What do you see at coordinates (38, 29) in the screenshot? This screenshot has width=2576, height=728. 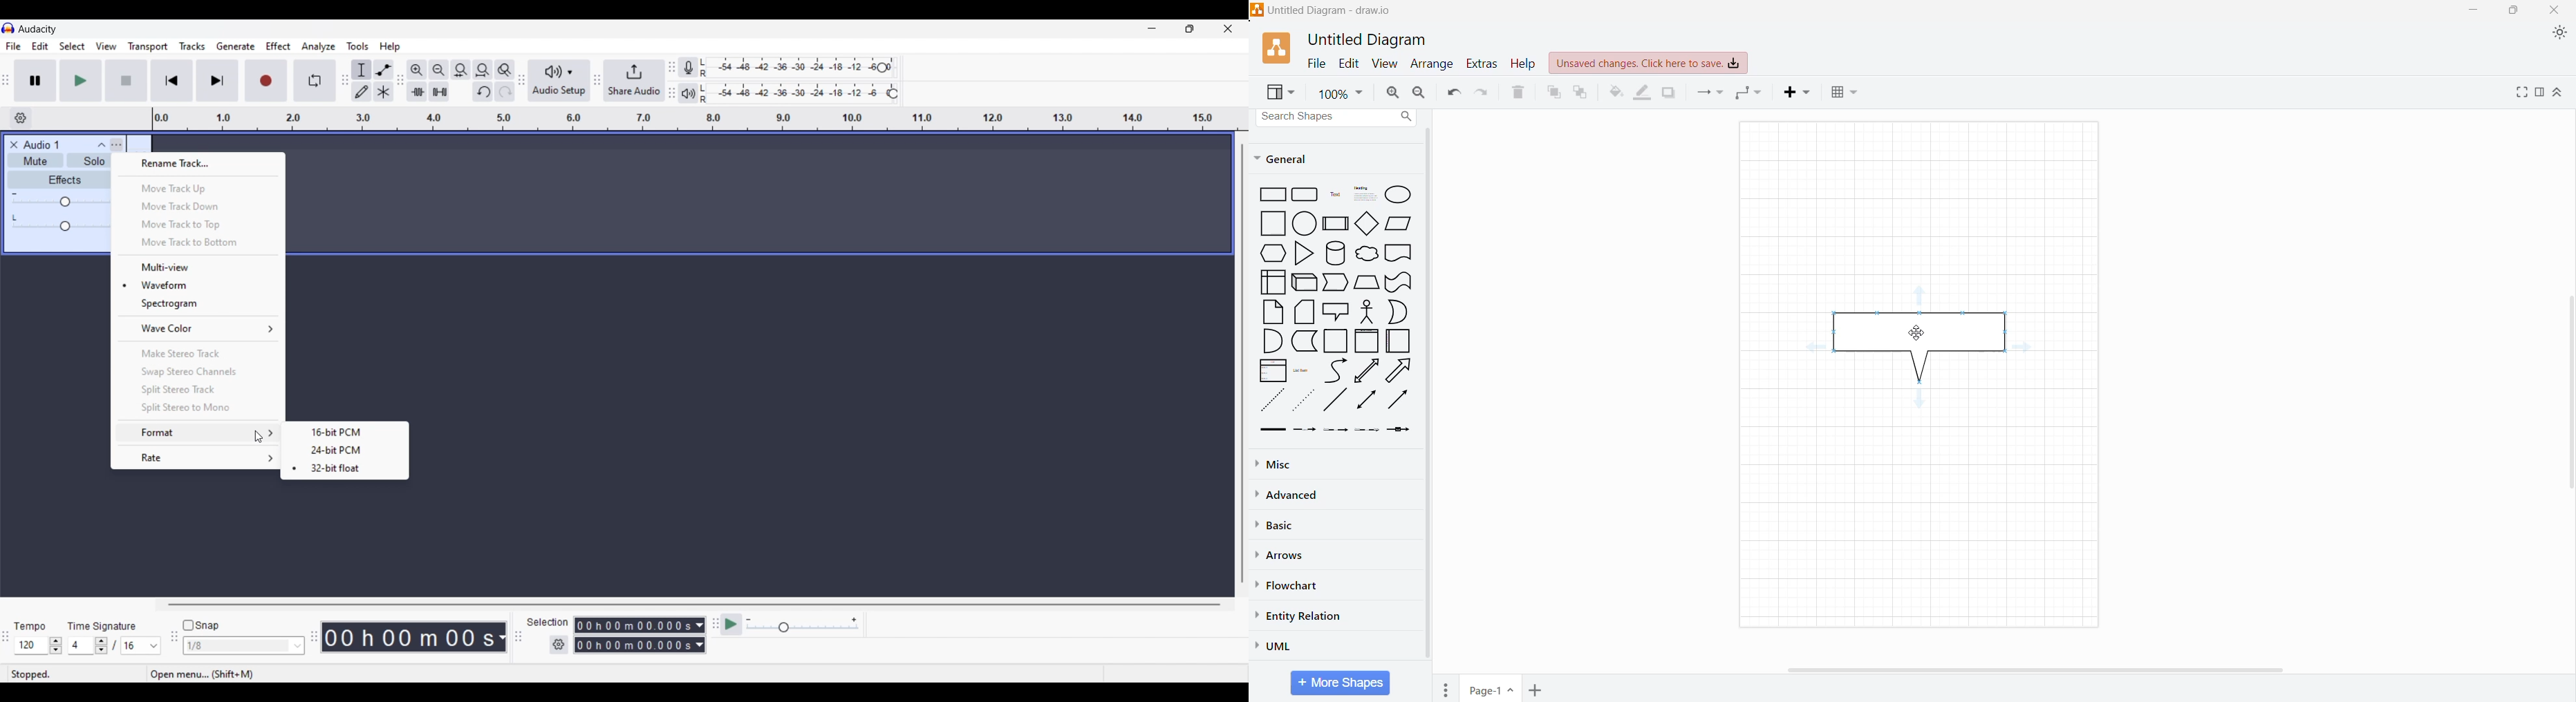 I see `Software name` at bounding box center [38, 29].